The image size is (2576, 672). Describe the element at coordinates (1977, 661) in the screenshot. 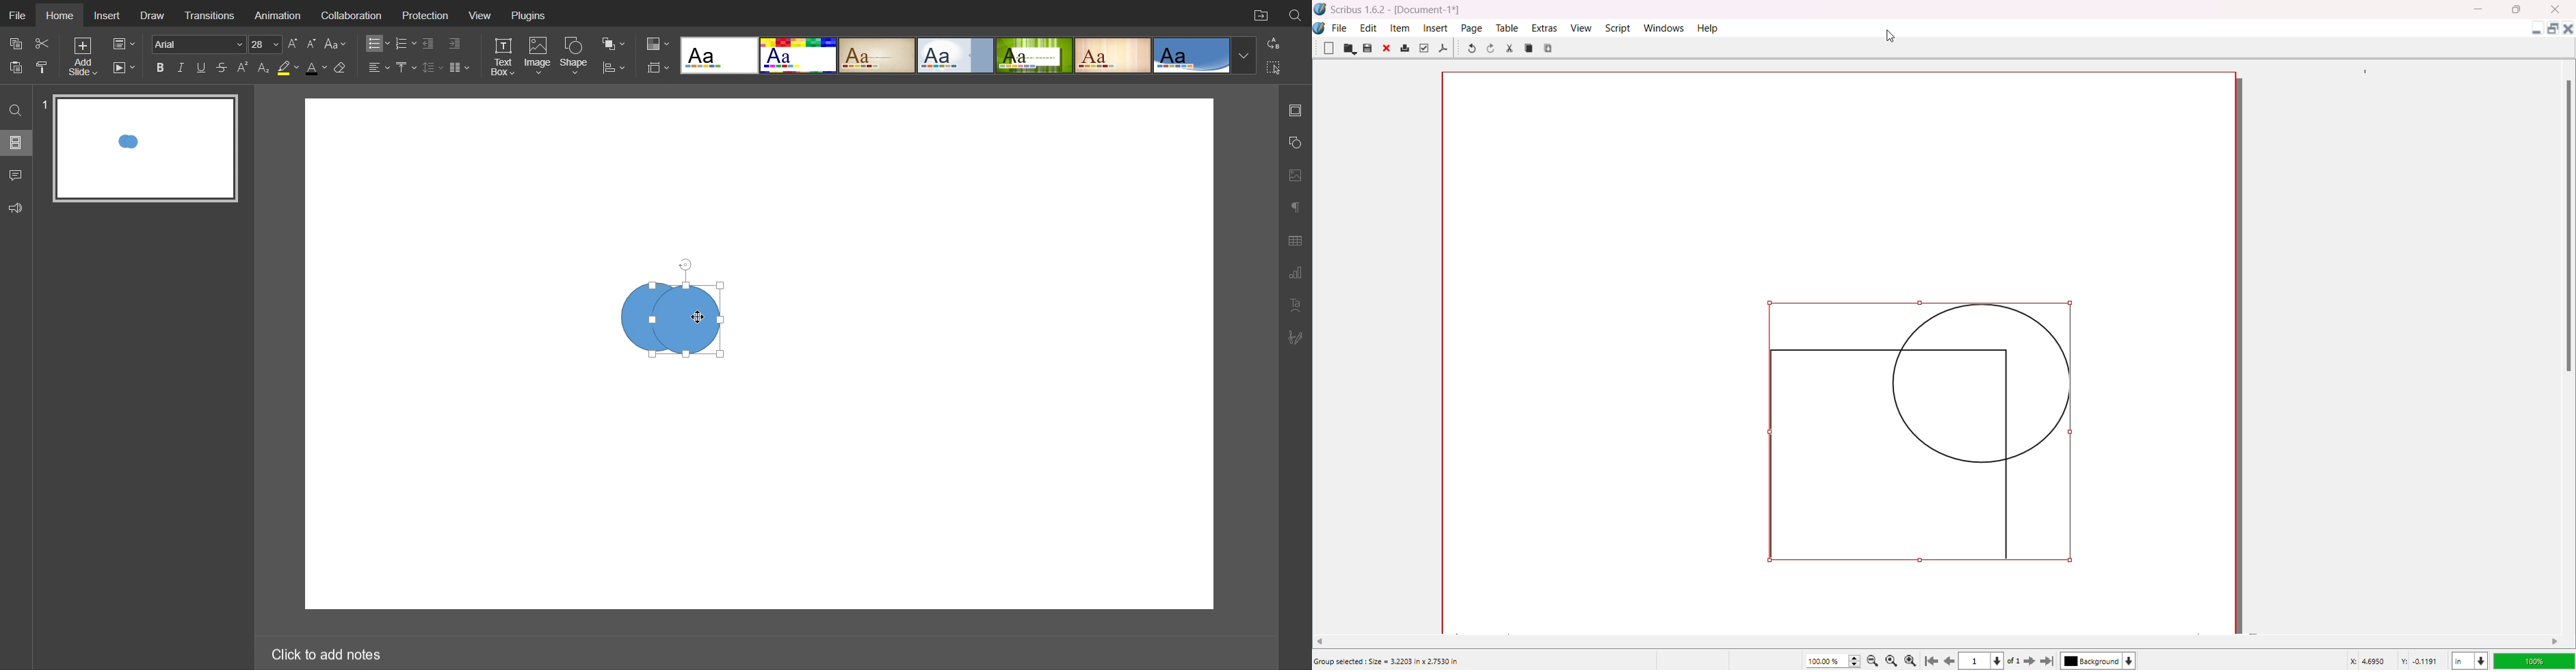

I see `Current page` at that location.